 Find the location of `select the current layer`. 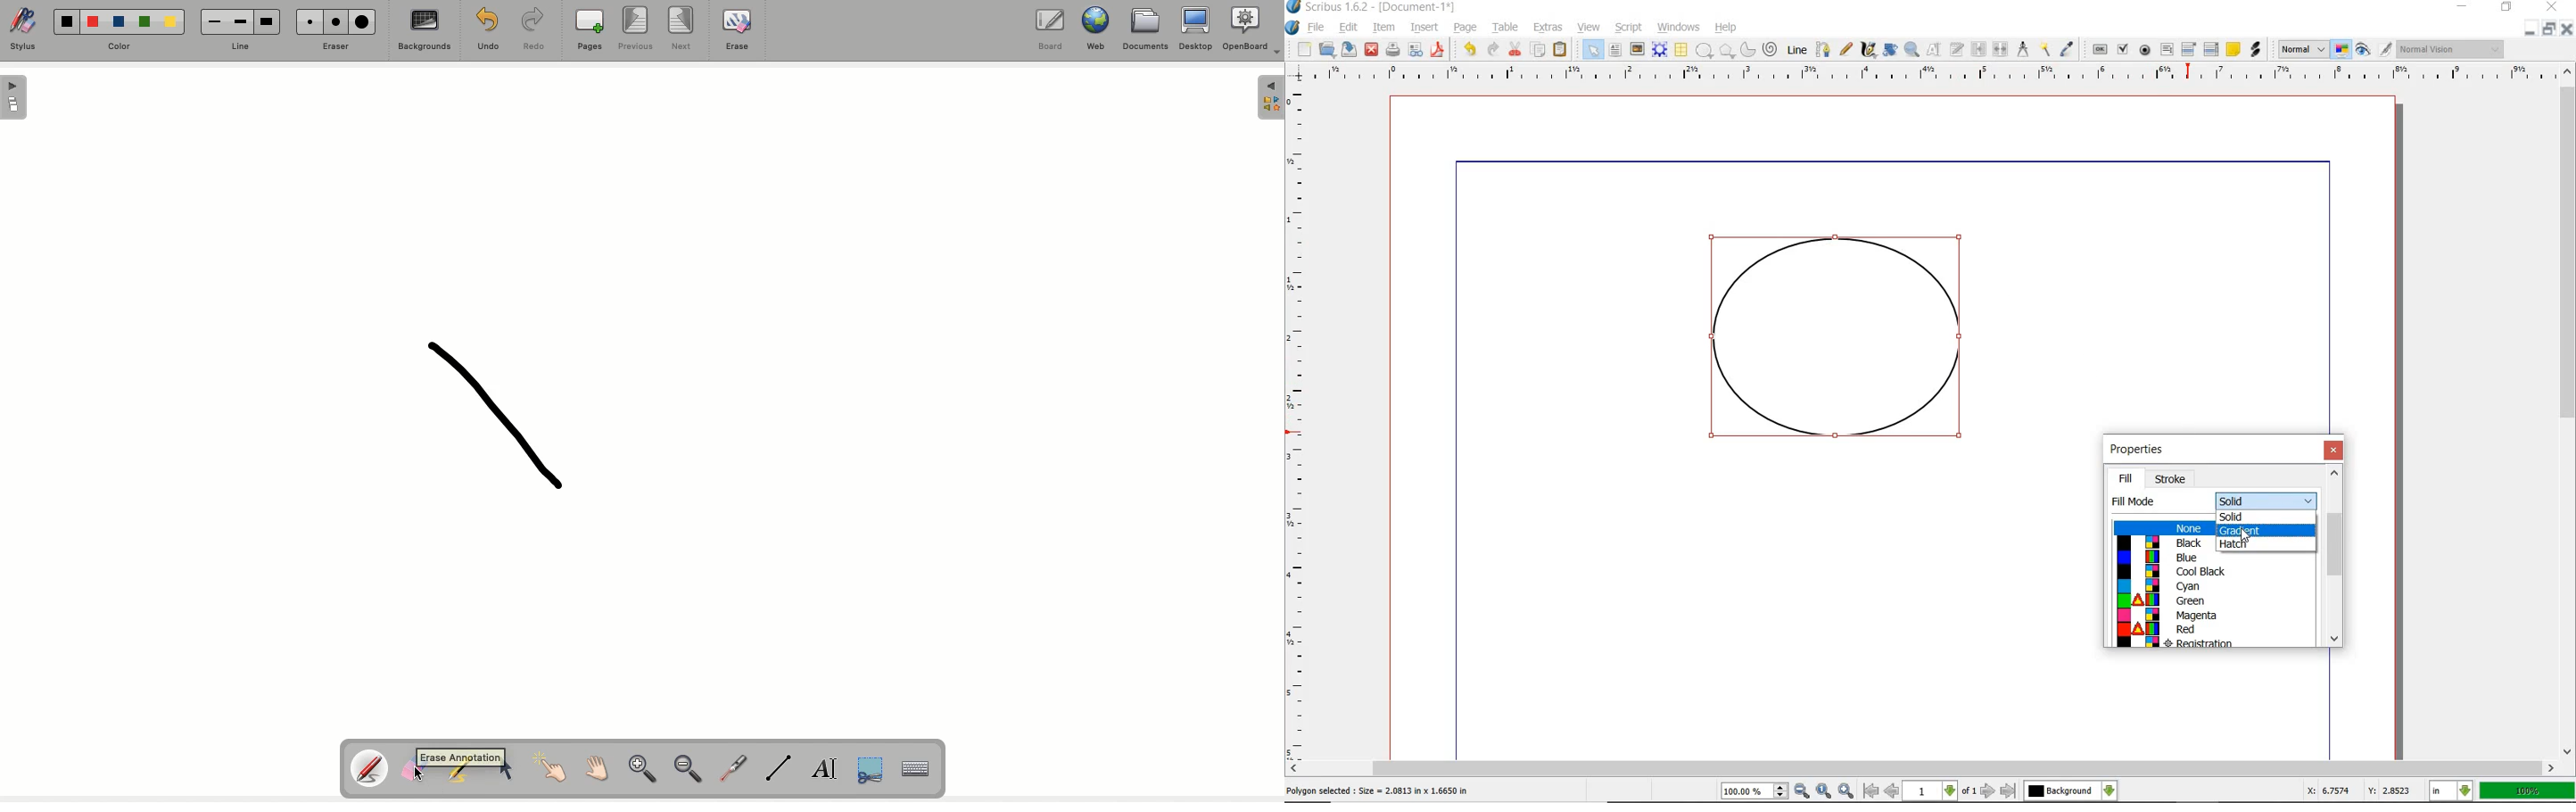

select the current layer is located at coordinates (2110, 791).